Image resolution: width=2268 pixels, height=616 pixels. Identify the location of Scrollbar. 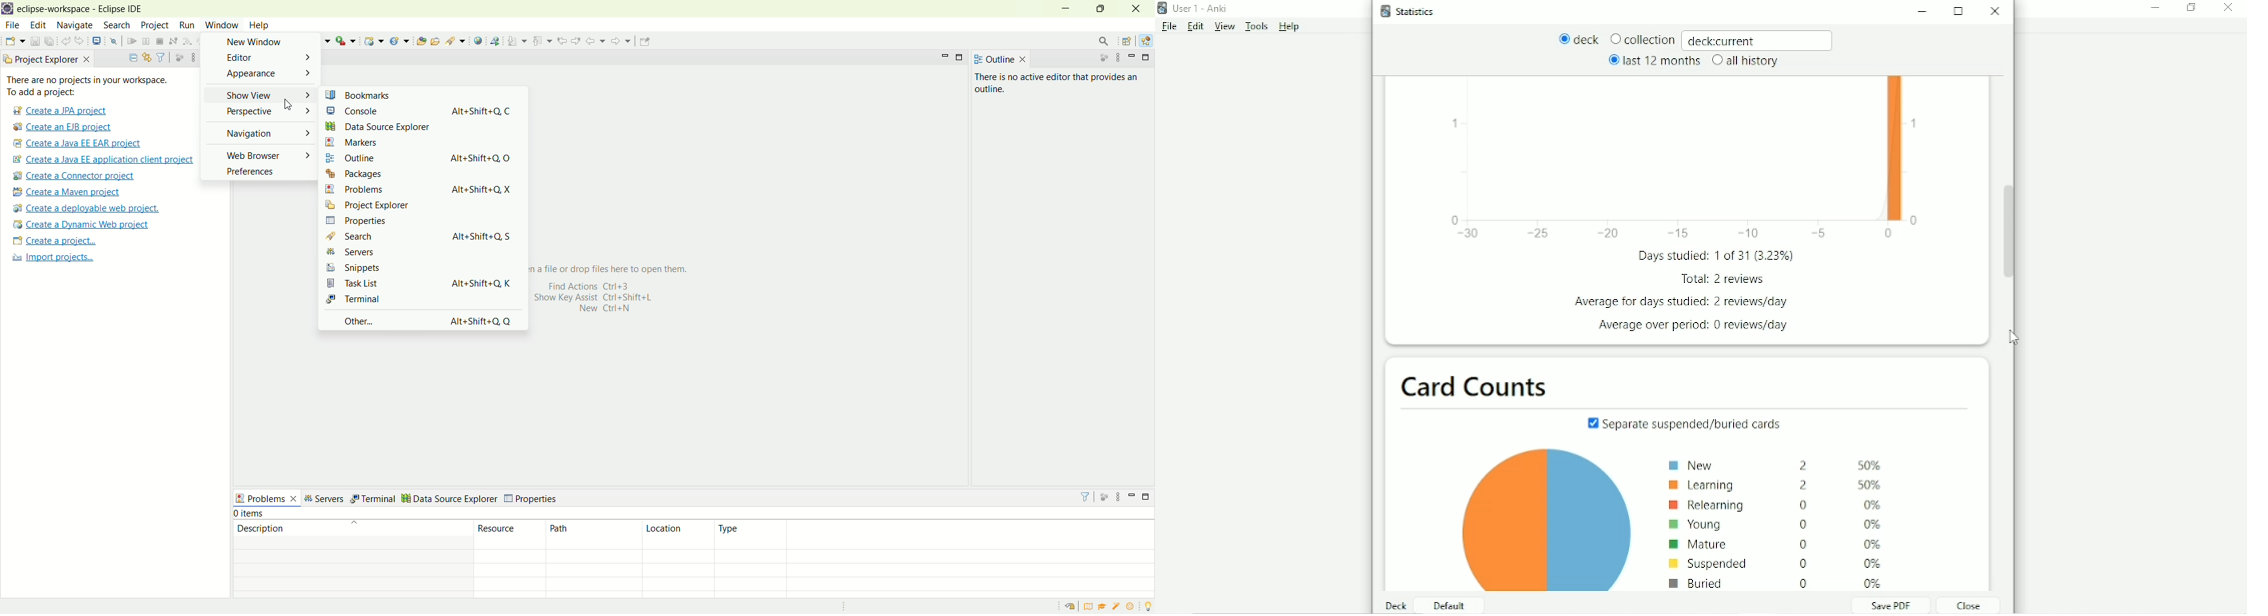
(2009, 233).